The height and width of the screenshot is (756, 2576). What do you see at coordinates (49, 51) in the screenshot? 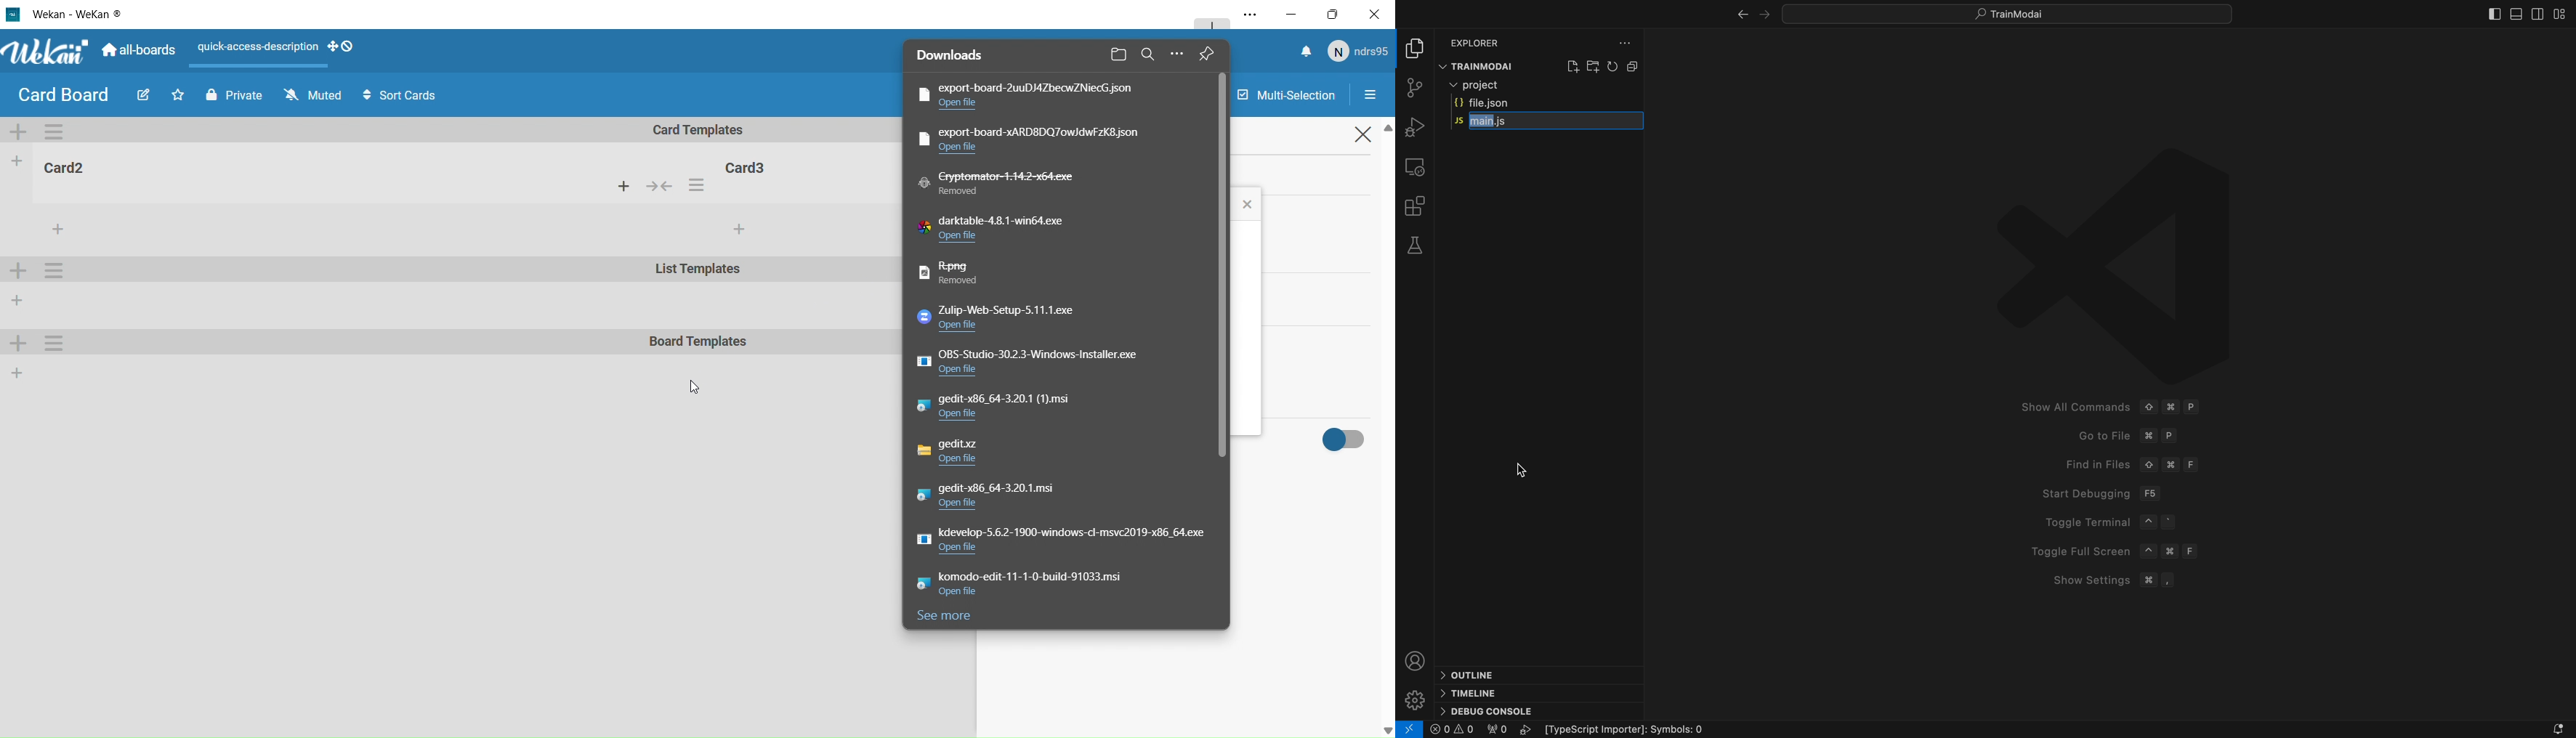
I see `` at bounding box center [49, 51].